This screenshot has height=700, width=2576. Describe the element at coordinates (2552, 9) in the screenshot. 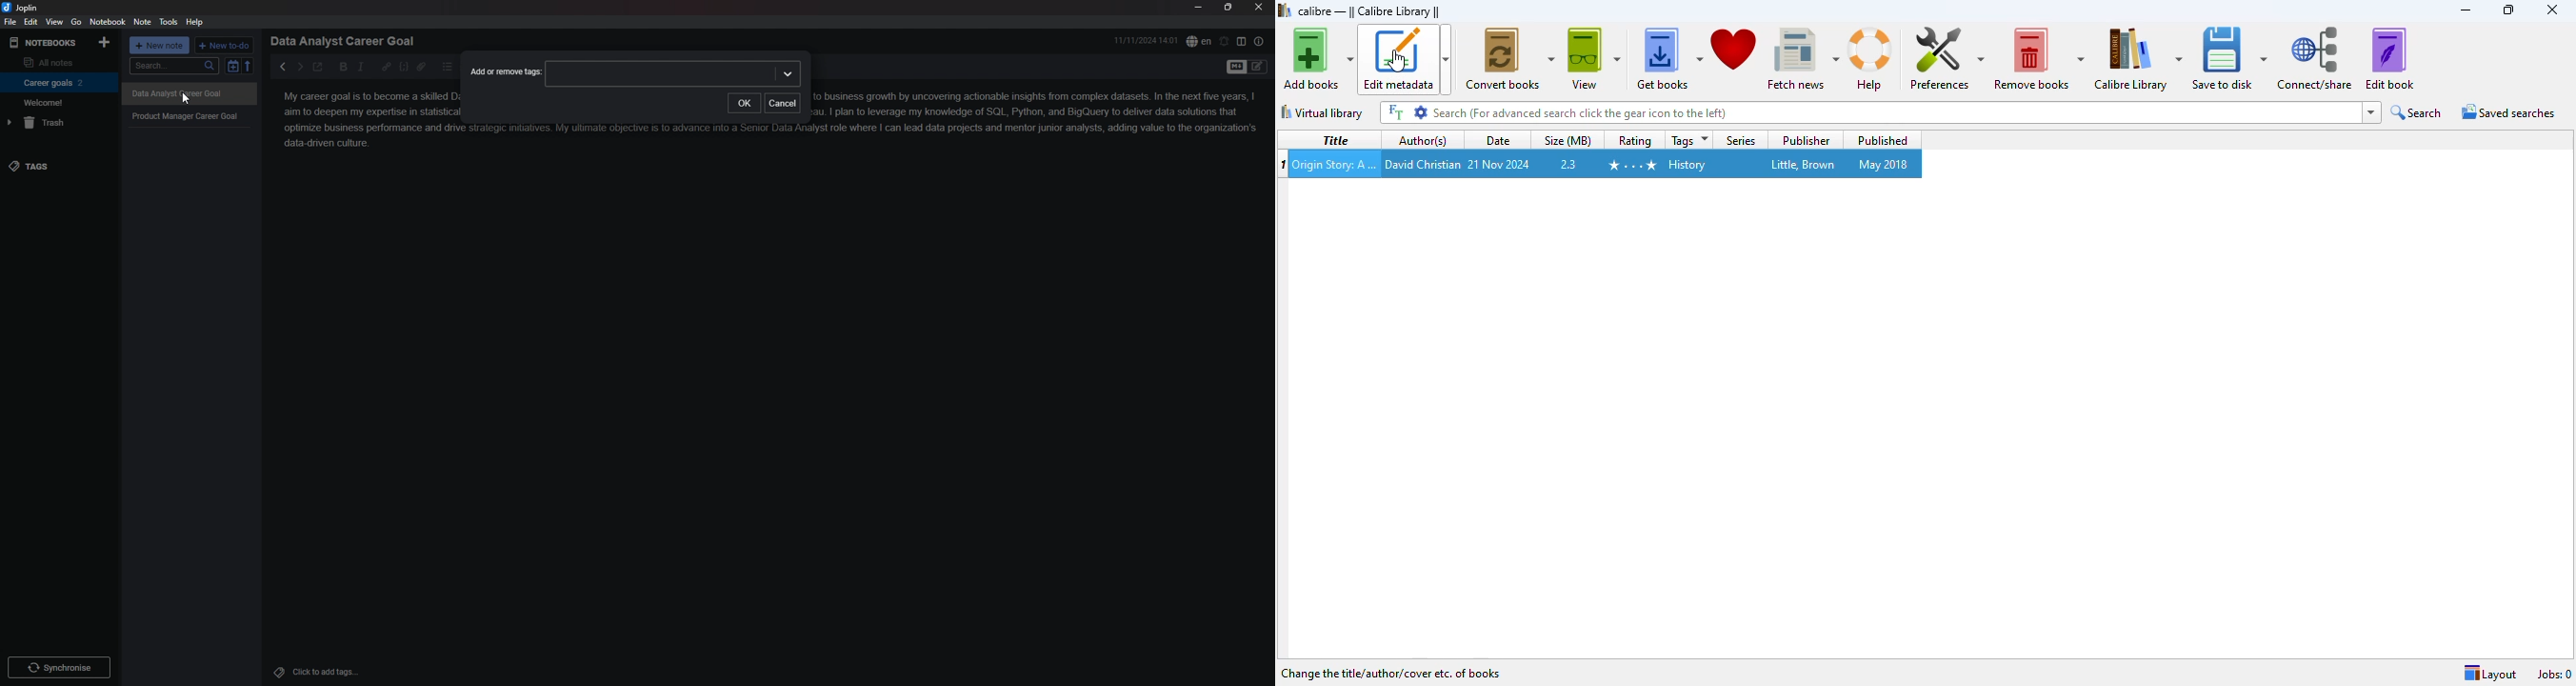

I see `close` at that location.